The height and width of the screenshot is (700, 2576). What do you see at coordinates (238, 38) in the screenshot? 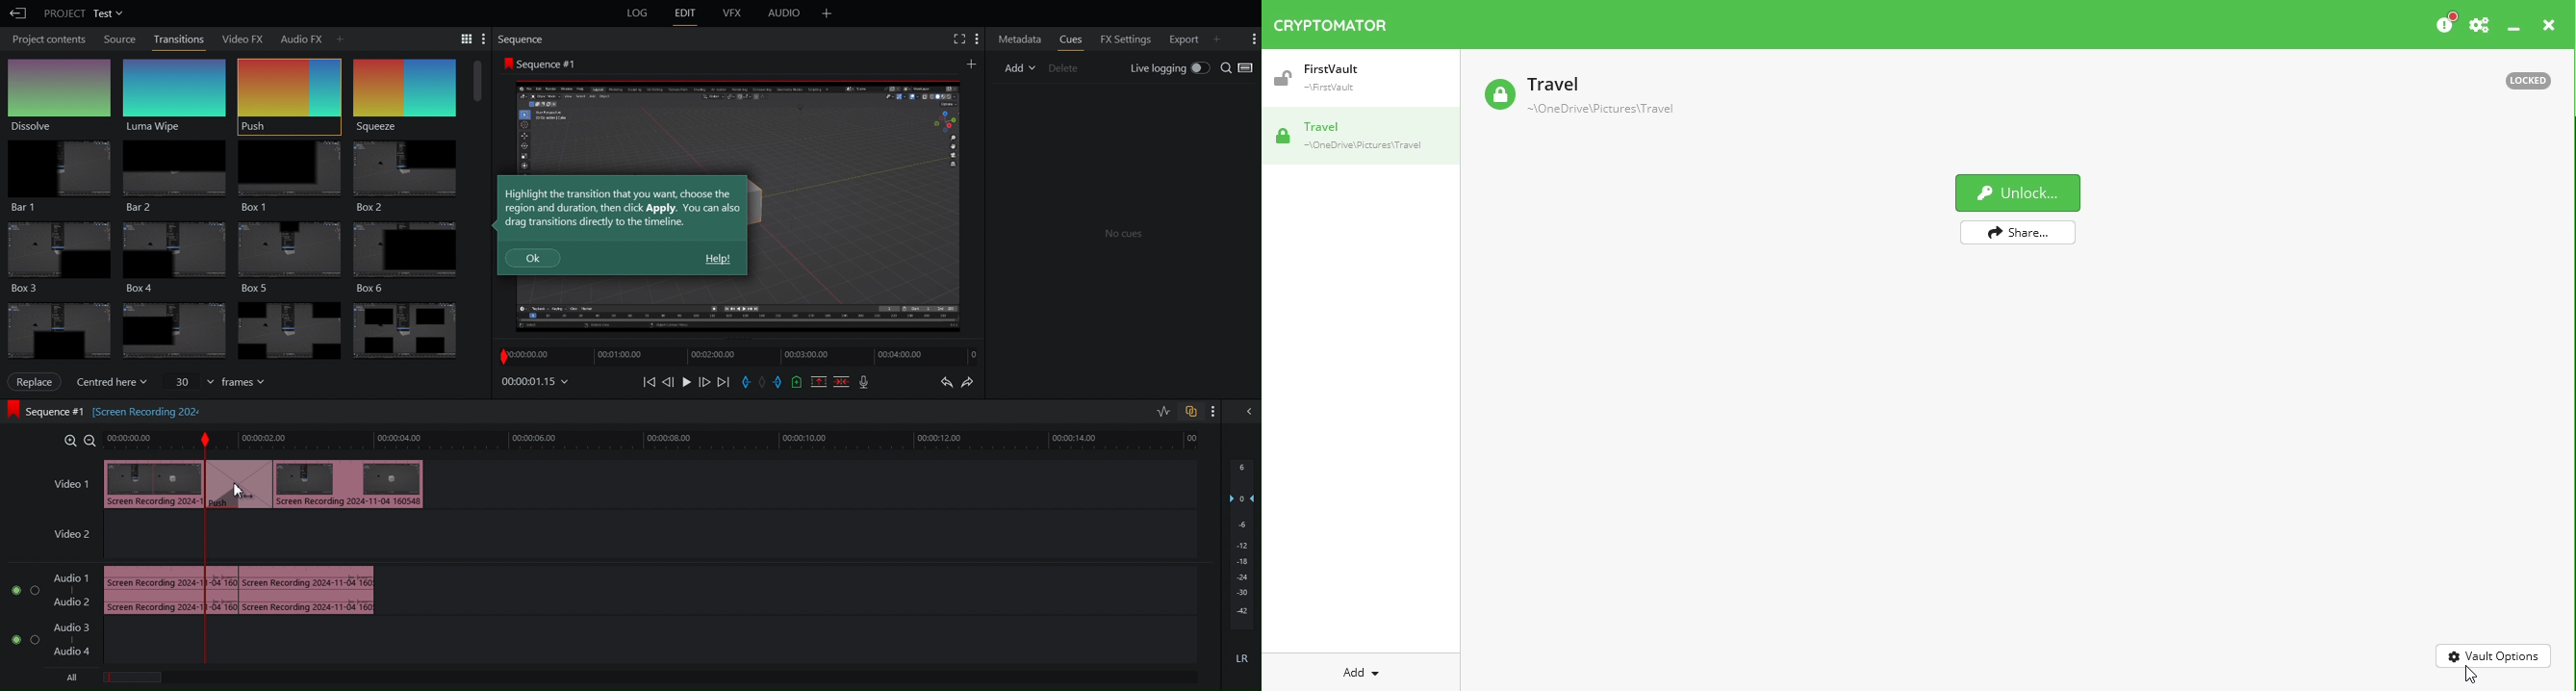
I see `Video FX` at bounding box center [238, 38].